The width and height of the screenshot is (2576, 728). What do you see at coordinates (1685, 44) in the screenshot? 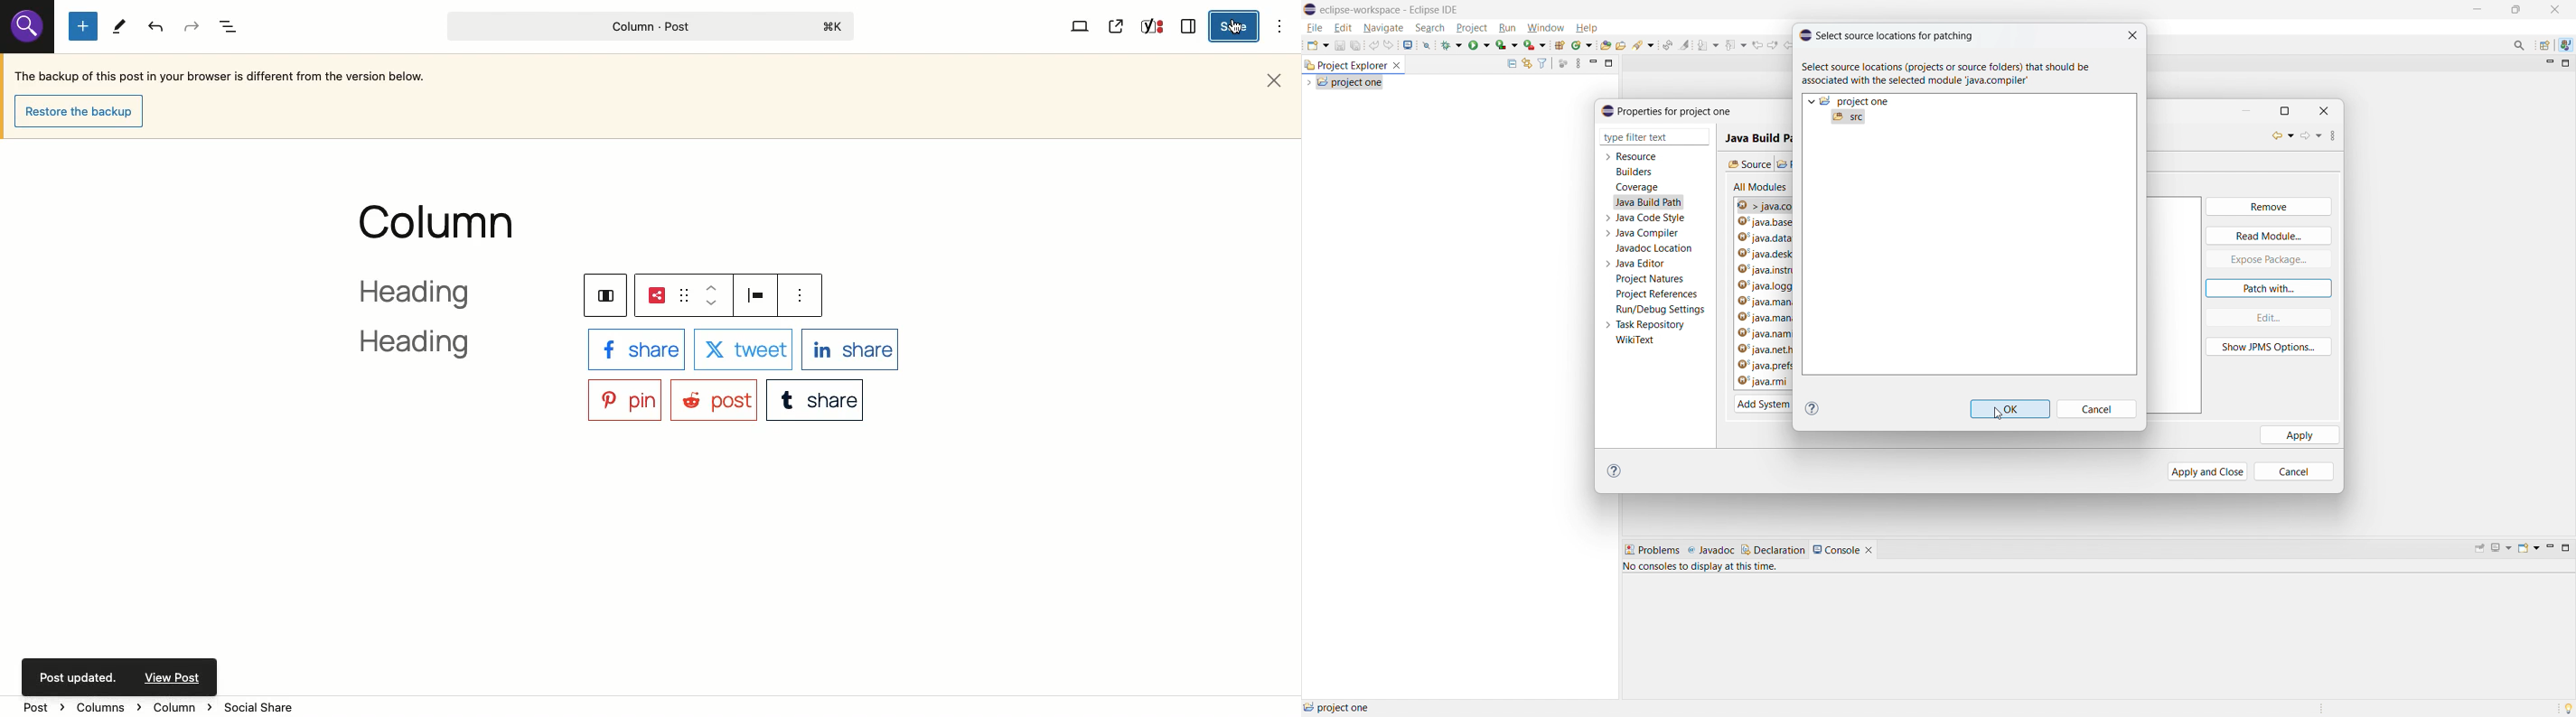
I see `toggle ant mark occurances` at bounding box center [1685, 44].